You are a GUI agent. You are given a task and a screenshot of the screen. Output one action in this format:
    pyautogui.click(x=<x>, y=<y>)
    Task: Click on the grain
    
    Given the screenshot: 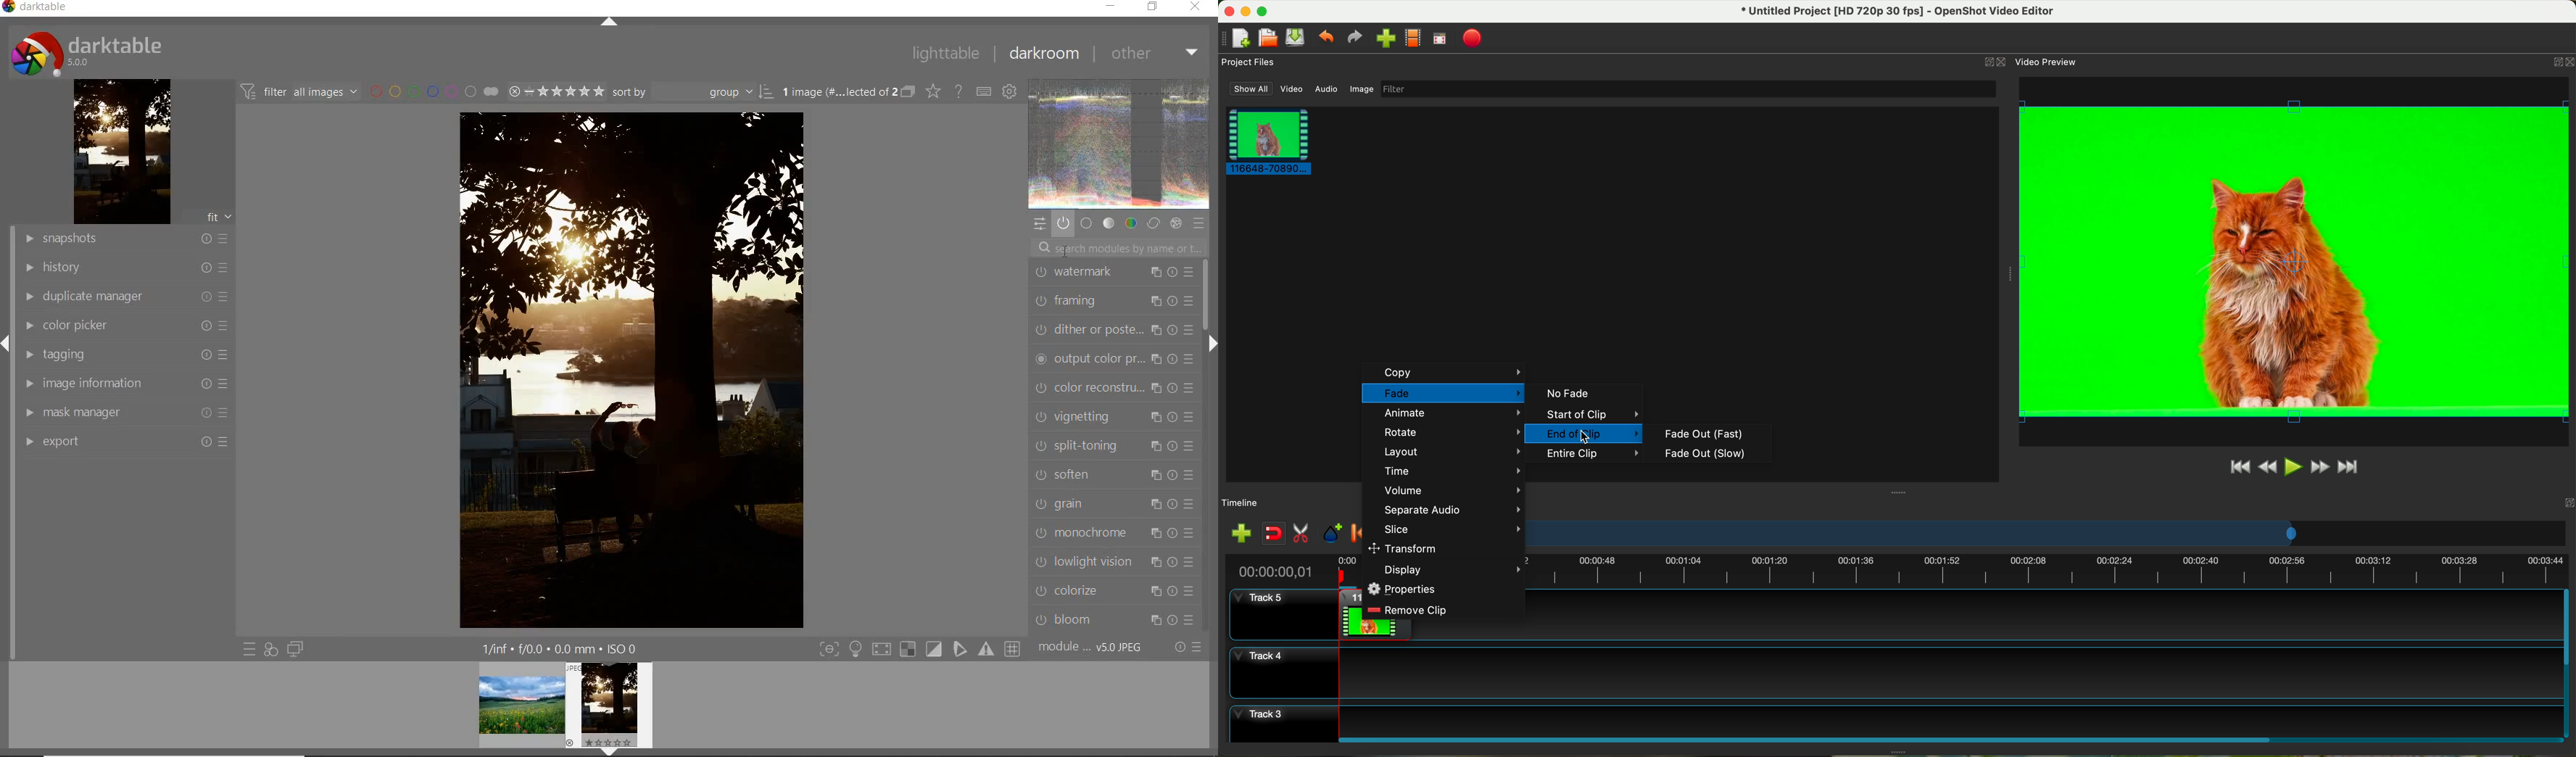 What is the action you would take?
    pyautogui.click(x=1114, y=504)
    